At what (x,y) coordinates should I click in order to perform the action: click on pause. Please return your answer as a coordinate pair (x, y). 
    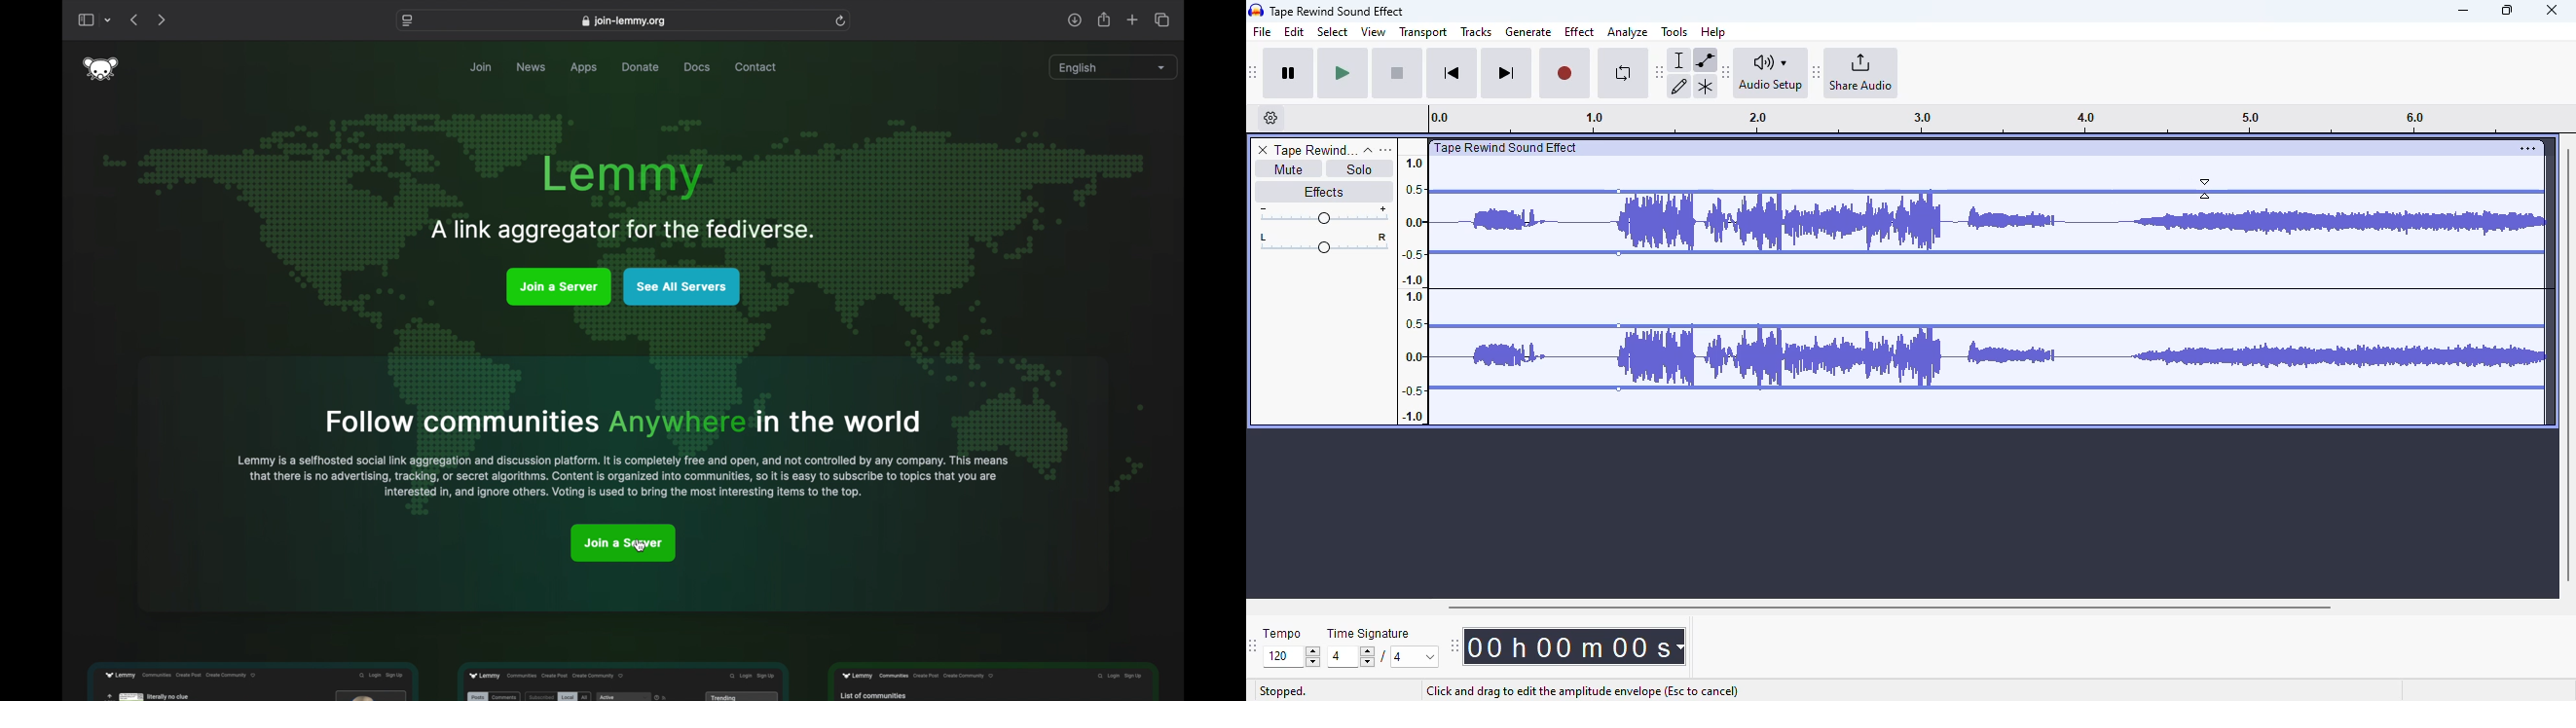
    Looking at the image, I should click on (1289, 74).